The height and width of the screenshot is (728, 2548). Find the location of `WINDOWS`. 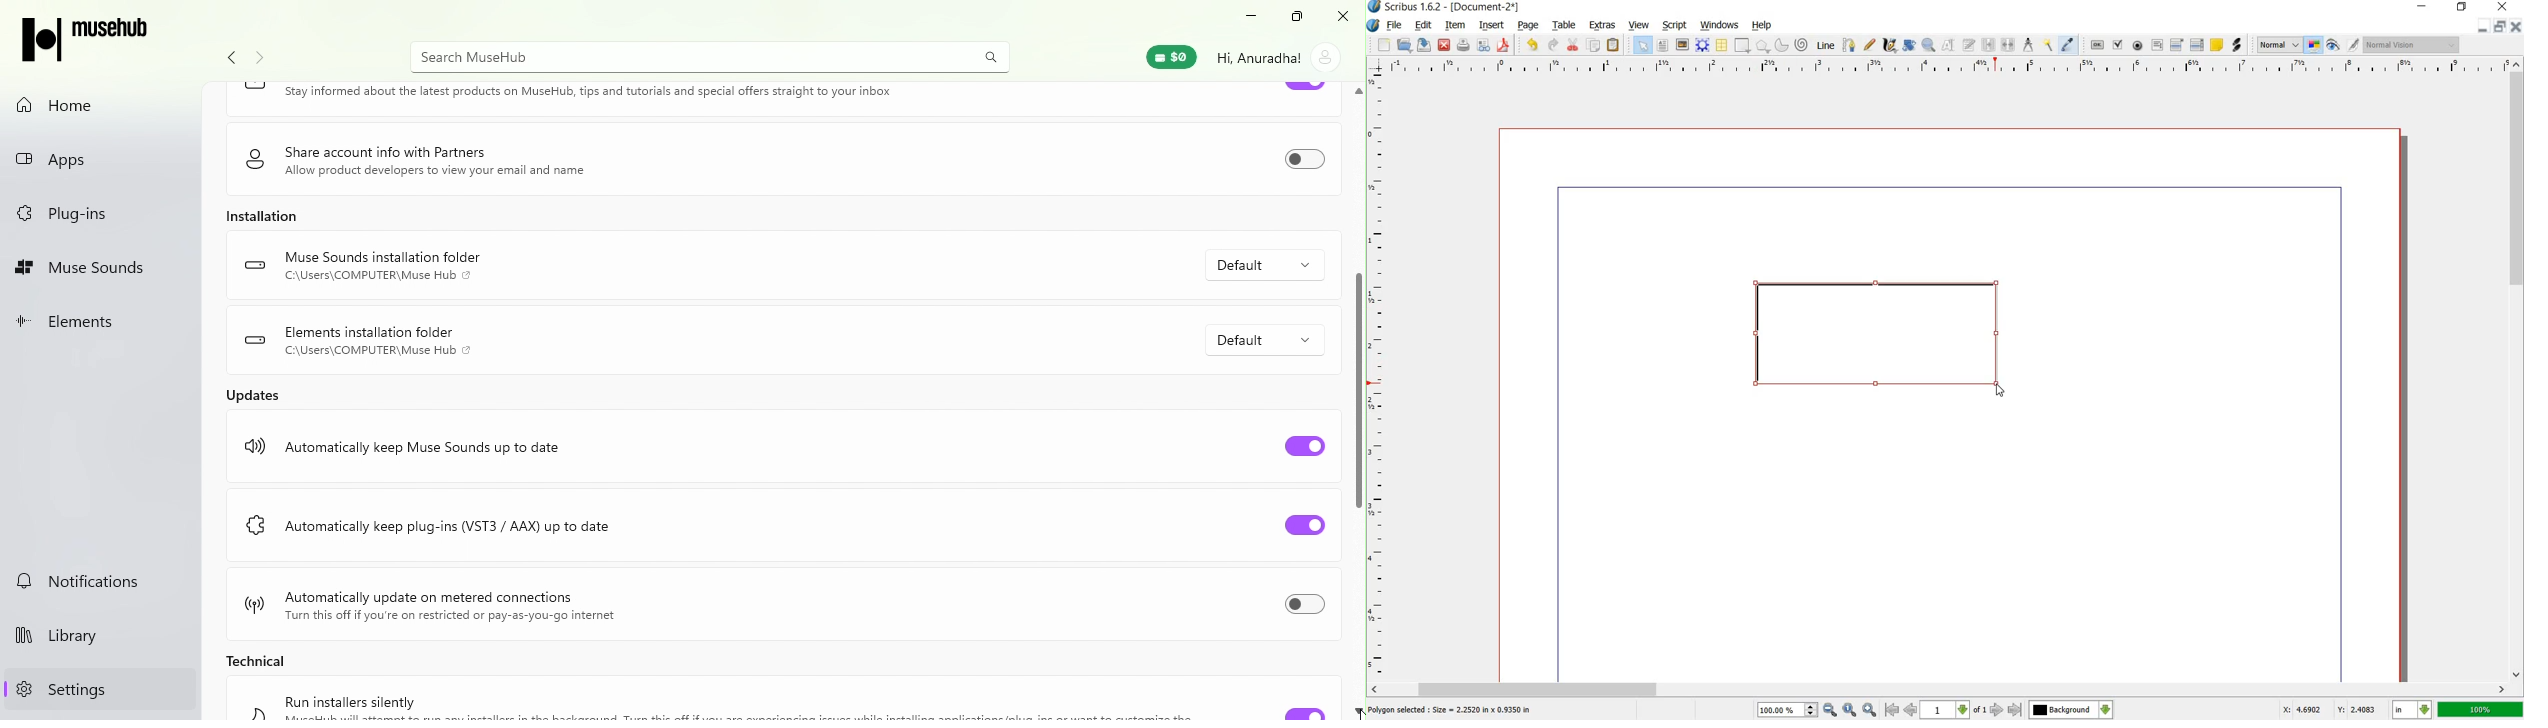

WINDOWS is located at coordinates (1720, 26).